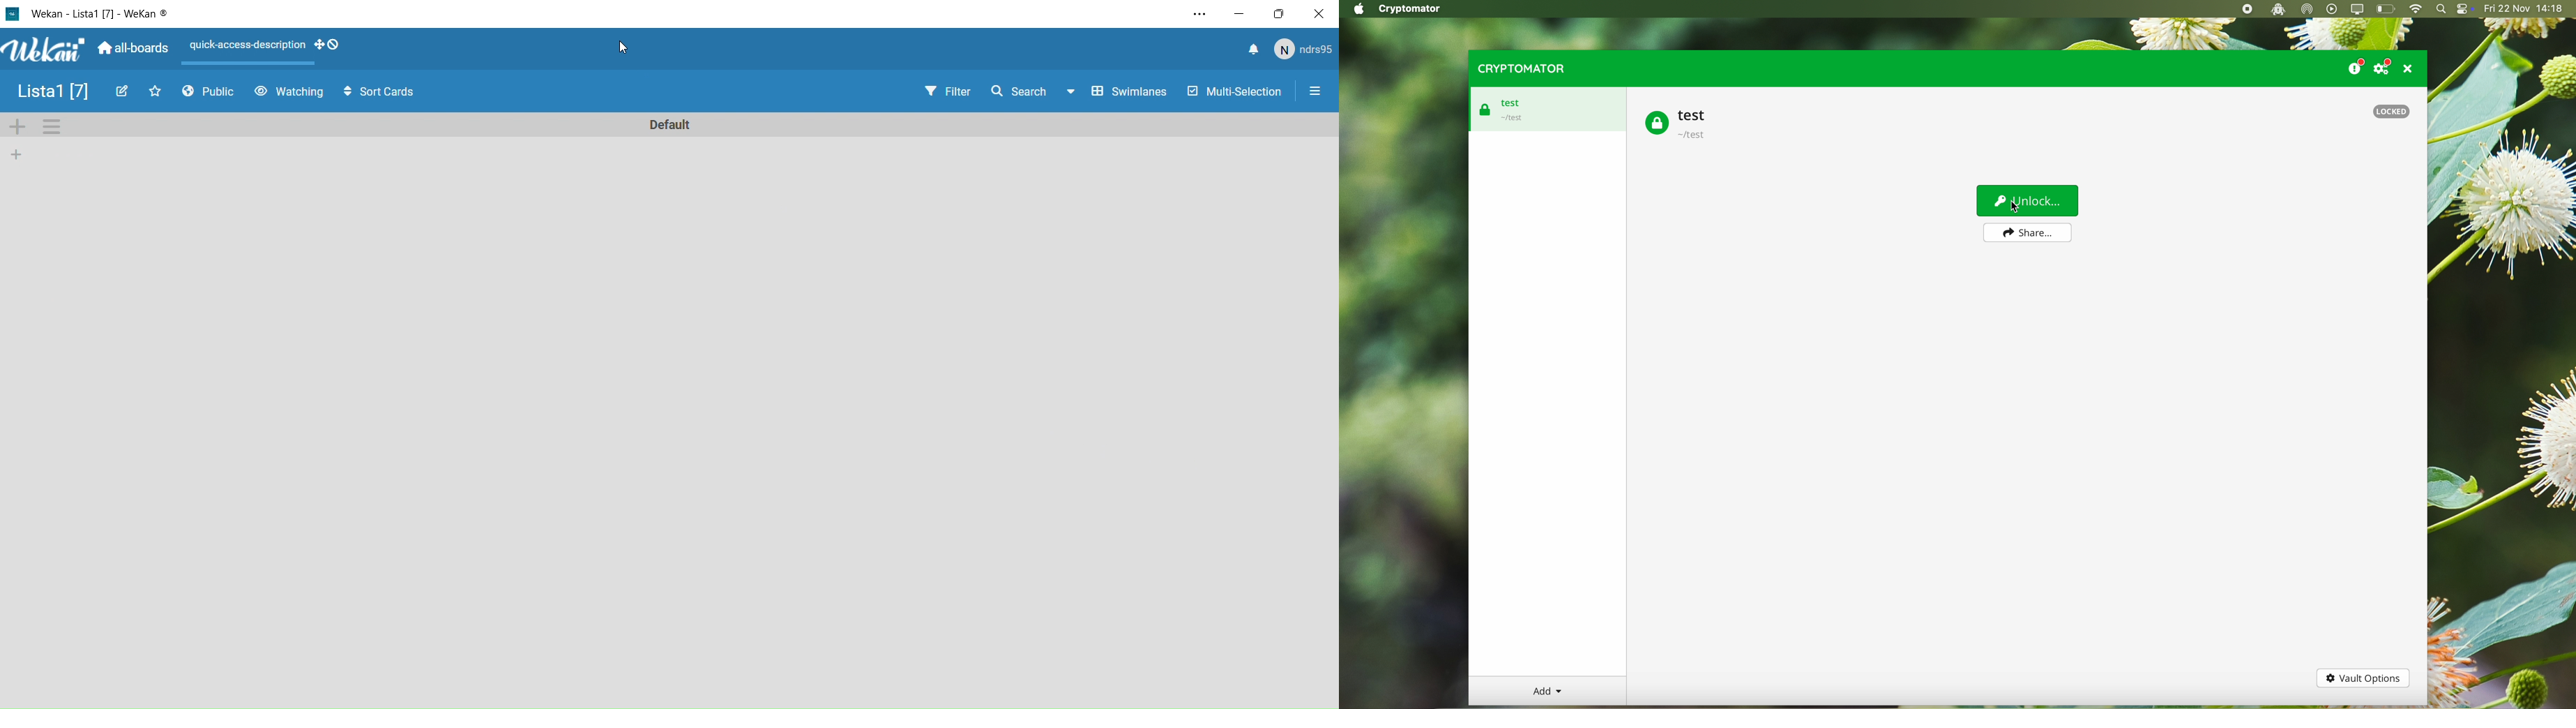  What do you see at coordinates (2415, 9) in the screenshot?
I see `wifi` at bounding box center [2415, 9].